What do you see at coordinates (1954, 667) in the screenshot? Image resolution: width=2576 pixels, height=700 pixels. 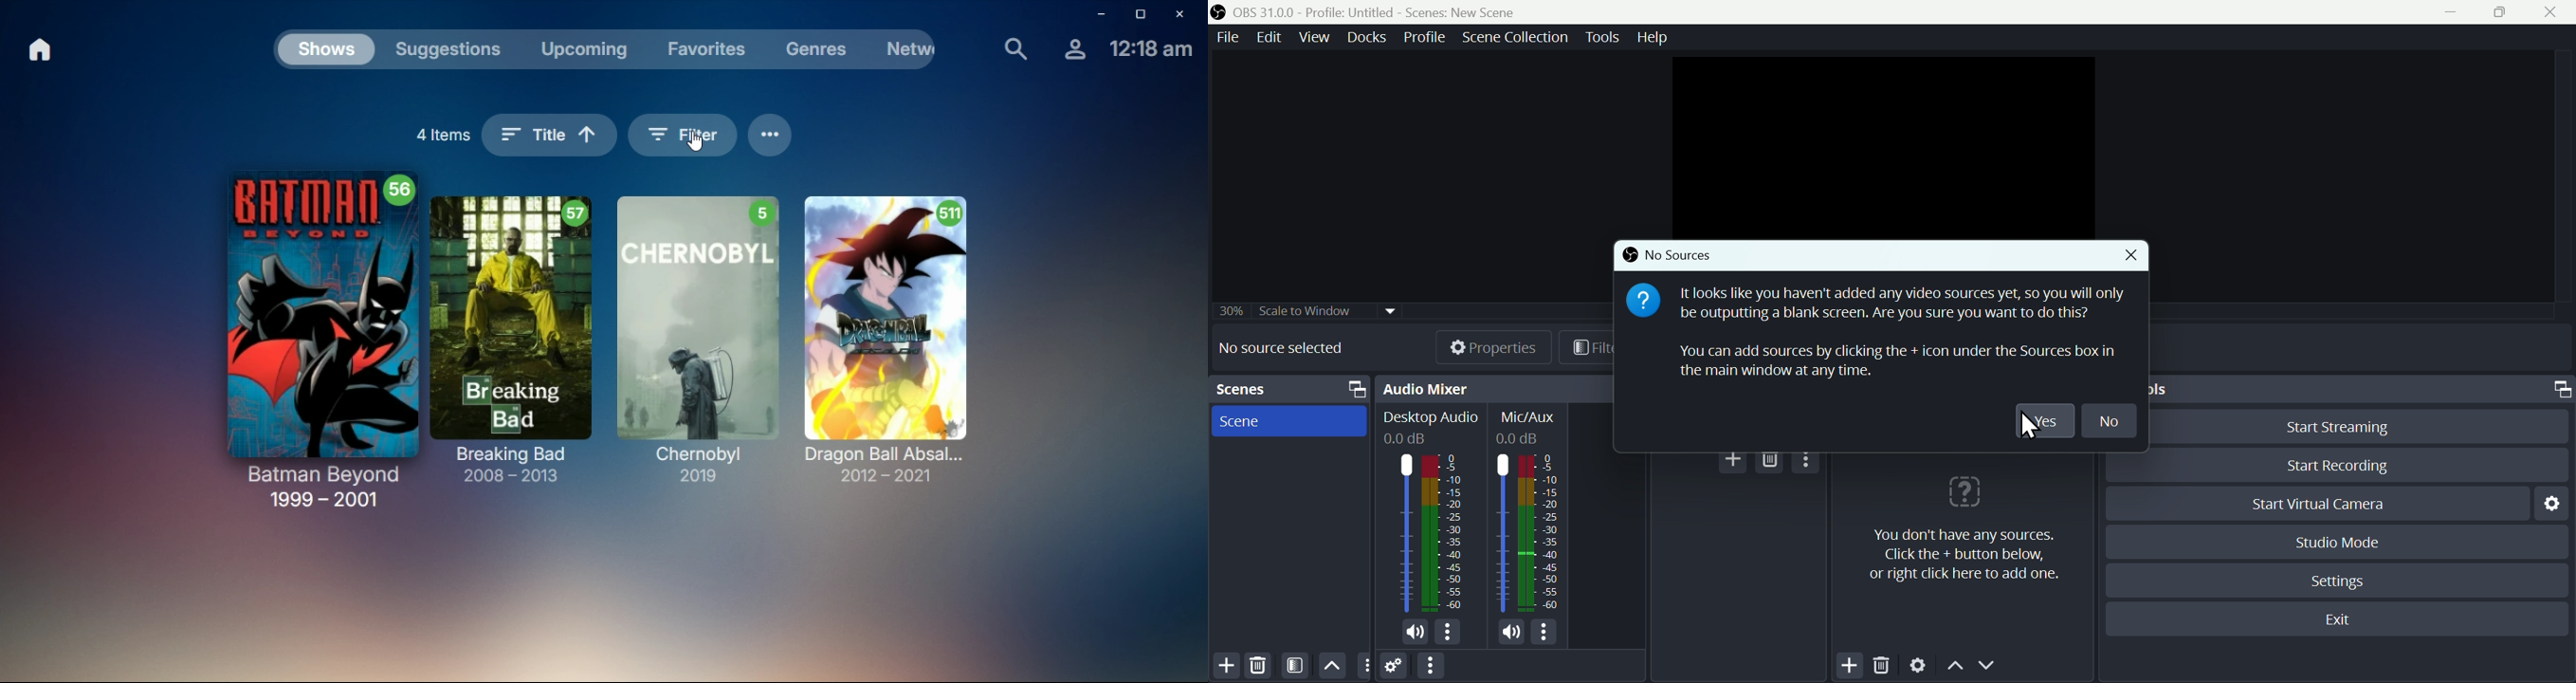 I see `up` at bounding box center [1954, 667].